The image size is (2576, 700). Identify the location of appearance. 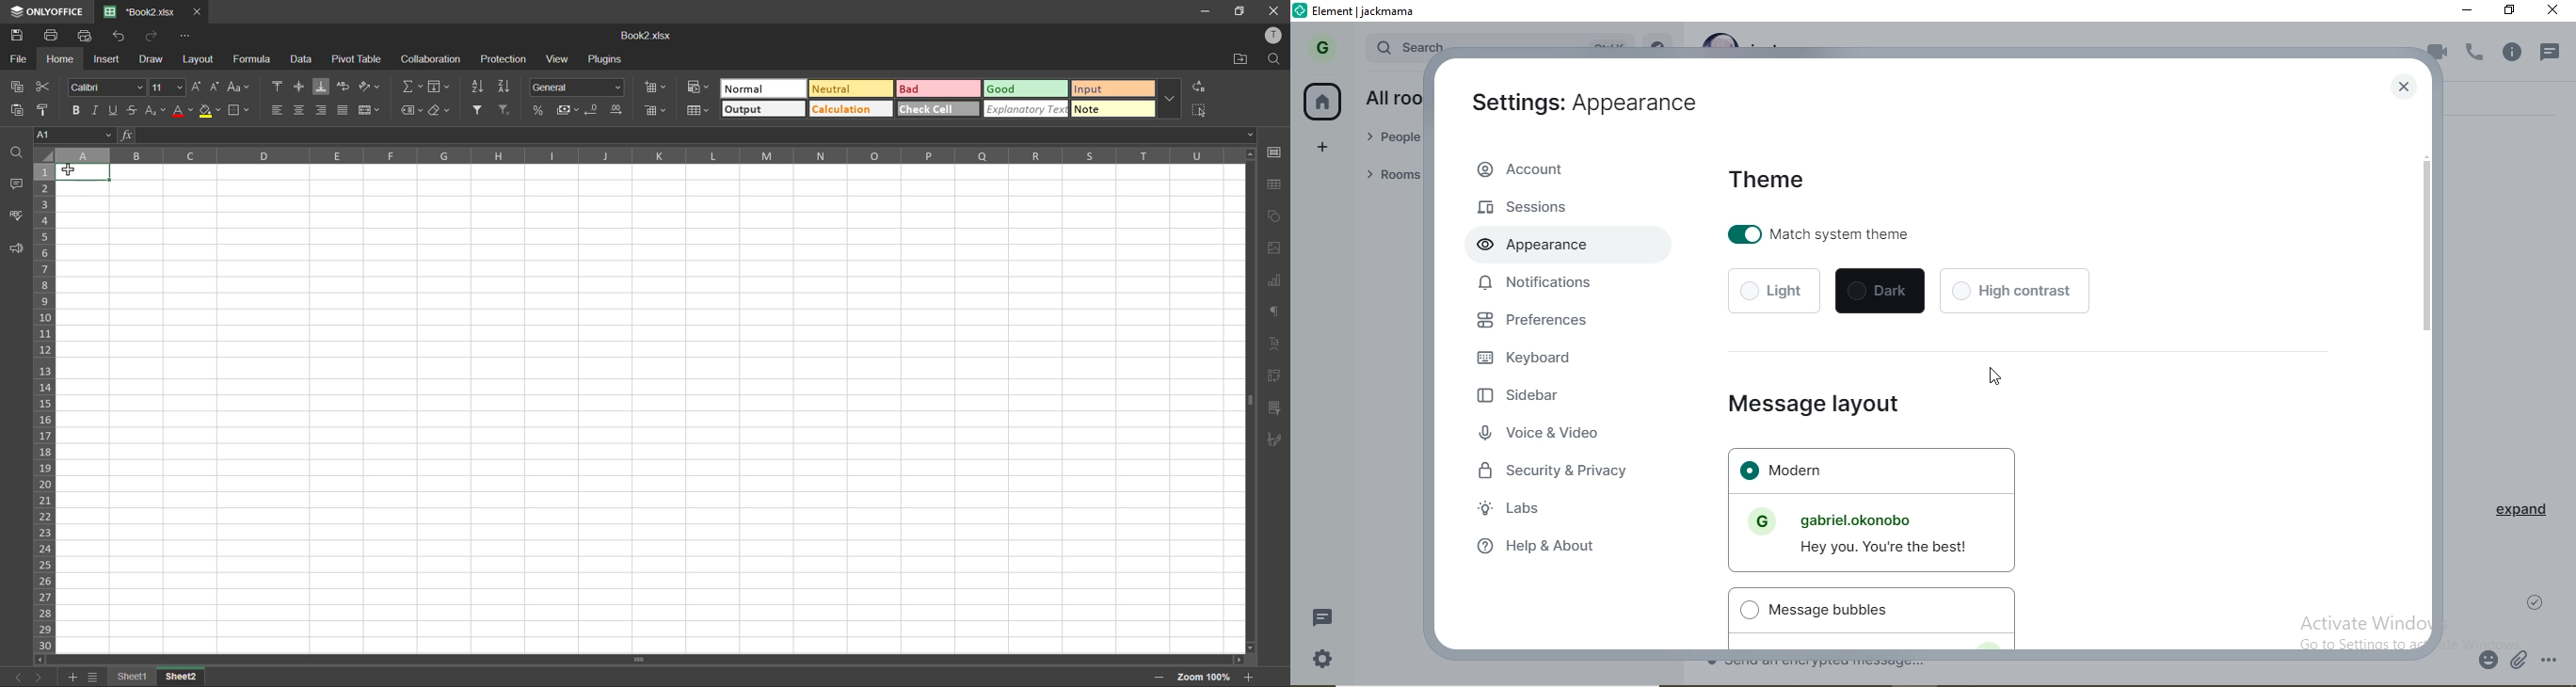
(1528, 243).